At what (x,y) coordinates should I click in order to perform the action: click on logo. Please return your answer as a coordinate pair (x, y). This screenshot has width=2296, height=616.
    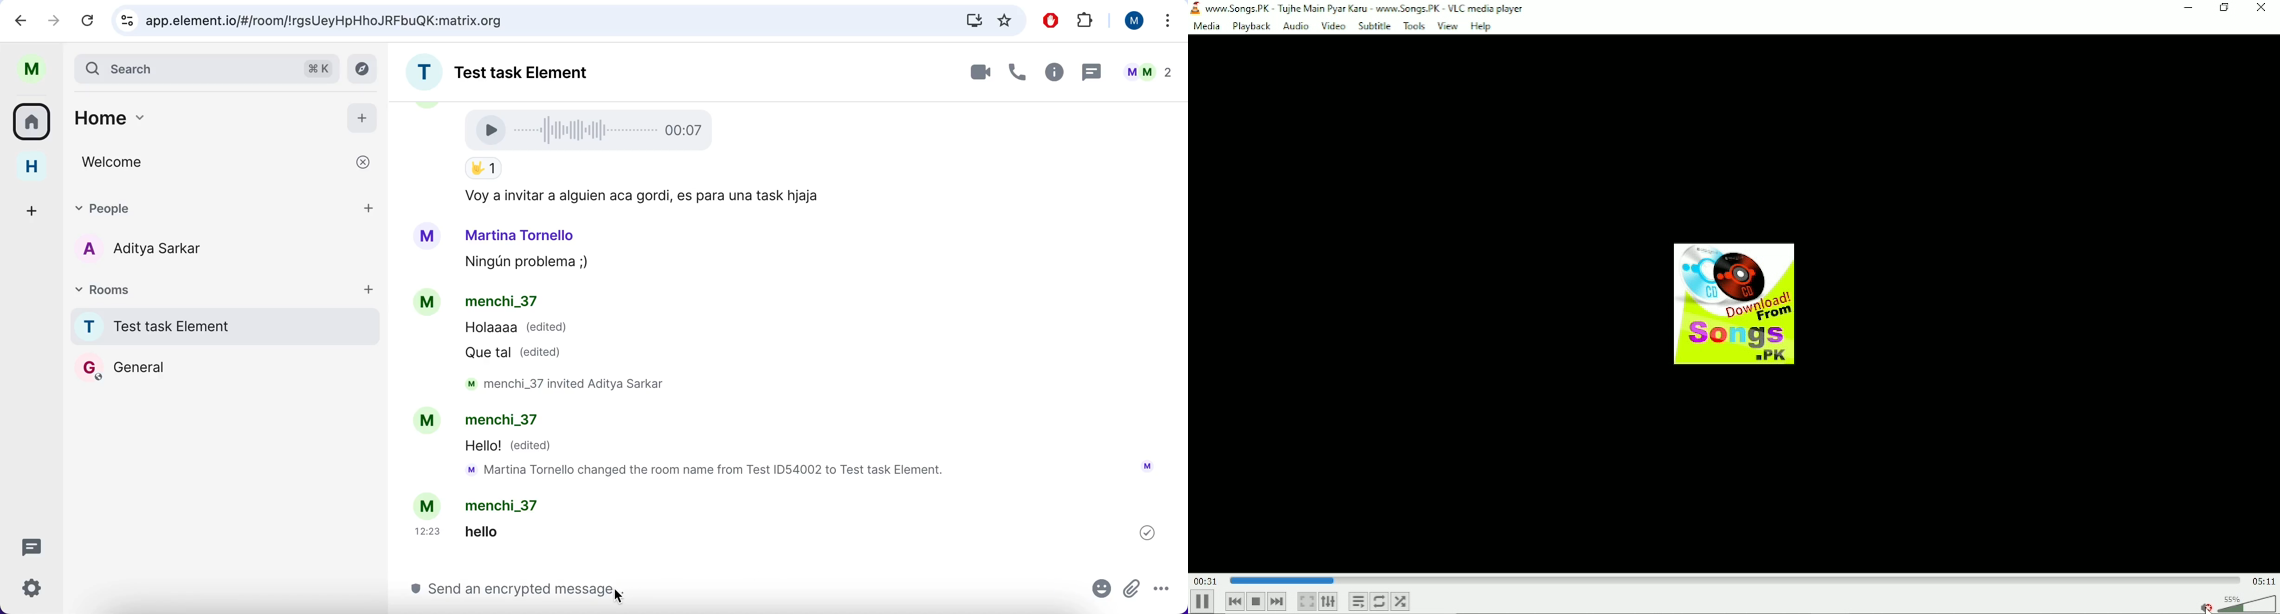
    Looking at the image, I should click on (1198, 7).